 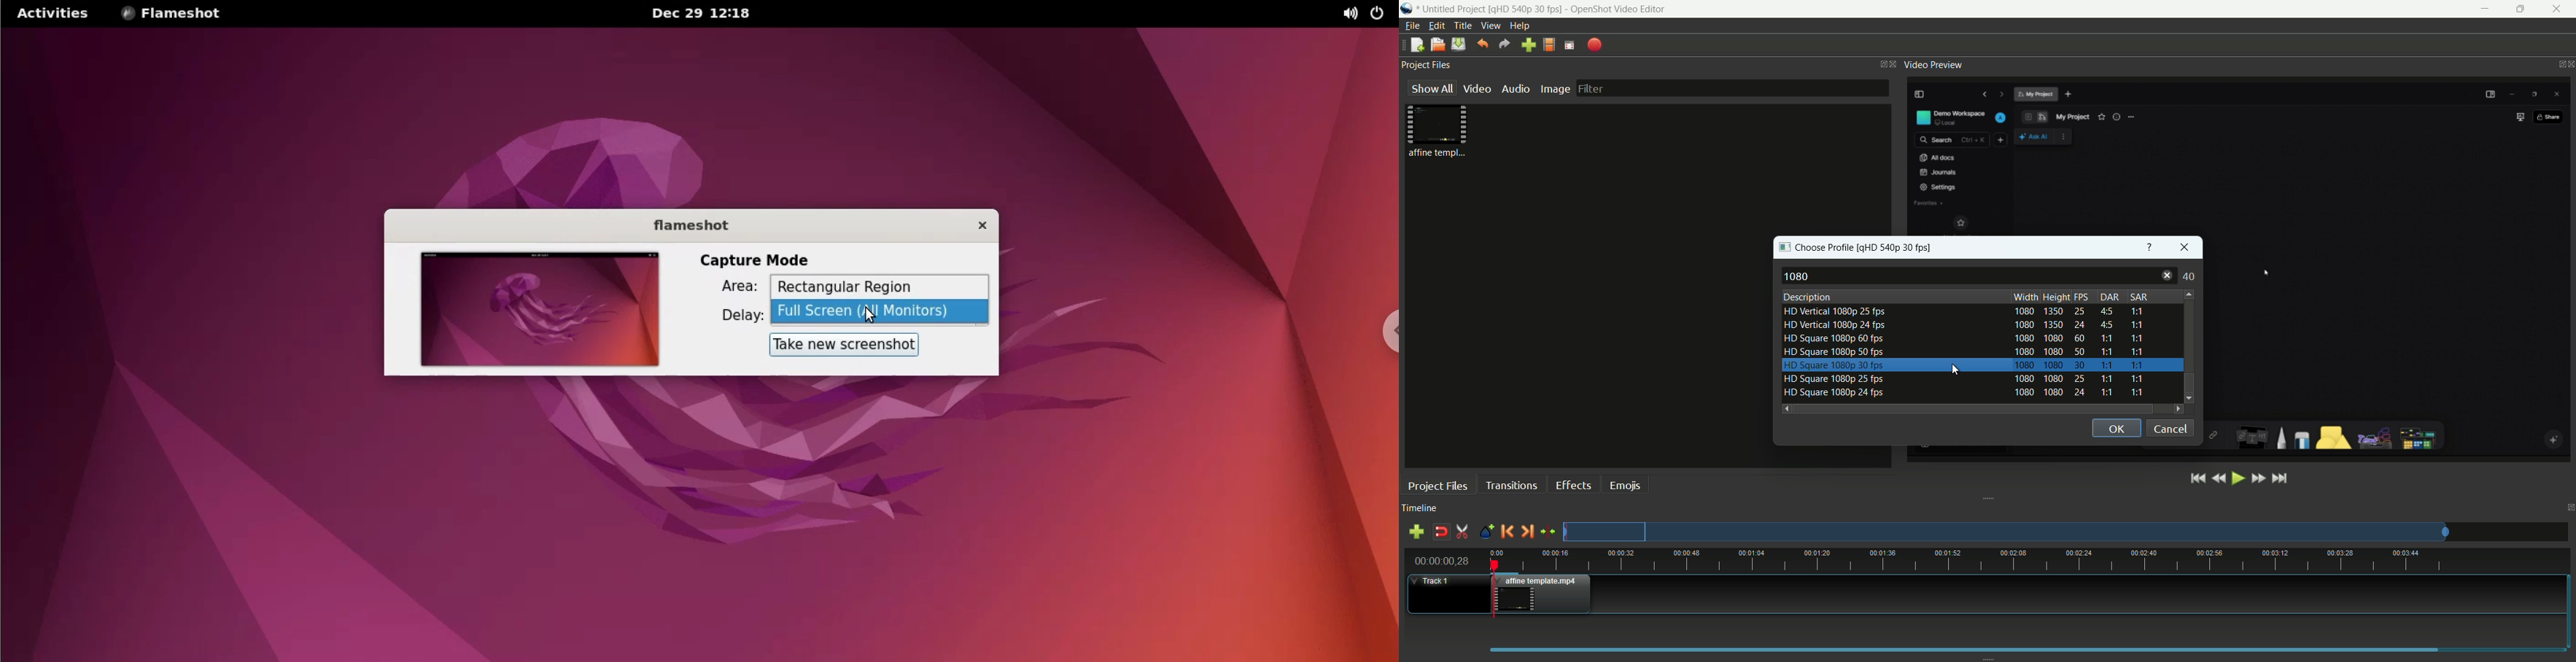 I want to click on save file, so click(x=1458, y=45).